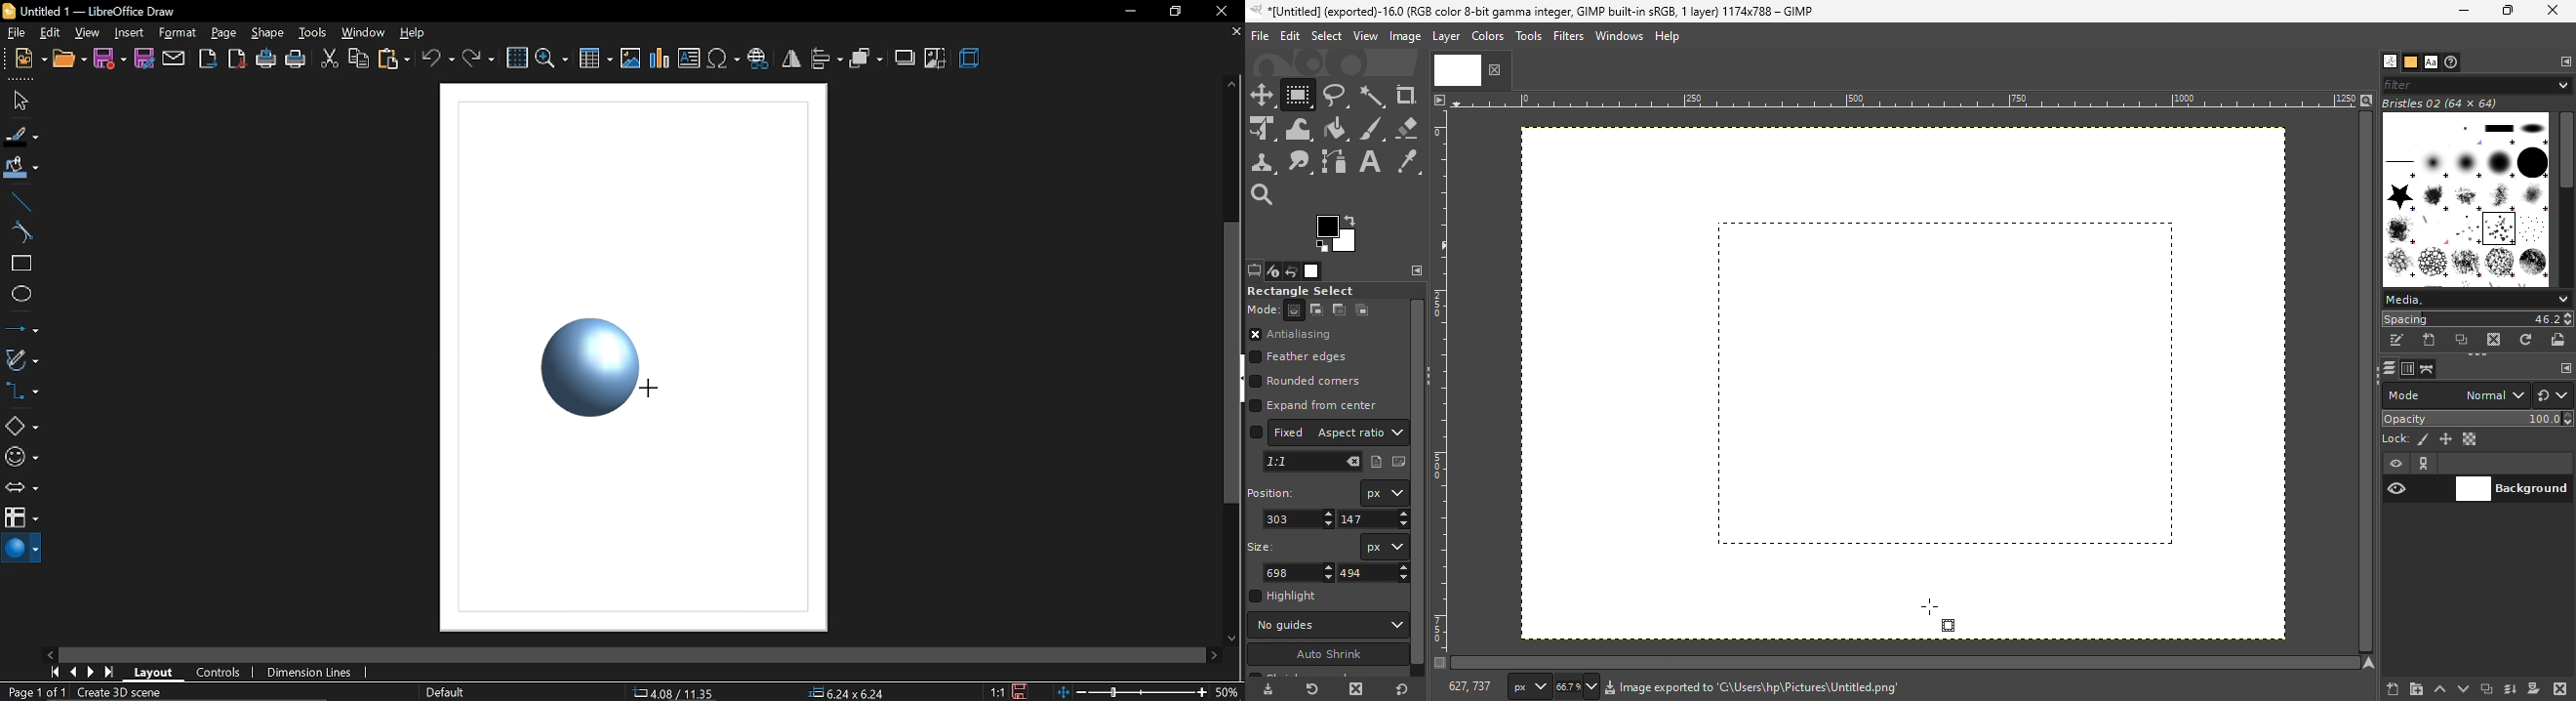 The width and height of the screenshot is (2576, 728). What do you see at coordinates (631, 57) in the screenshot?
I see `insert image` at bounding box center [631, 57].